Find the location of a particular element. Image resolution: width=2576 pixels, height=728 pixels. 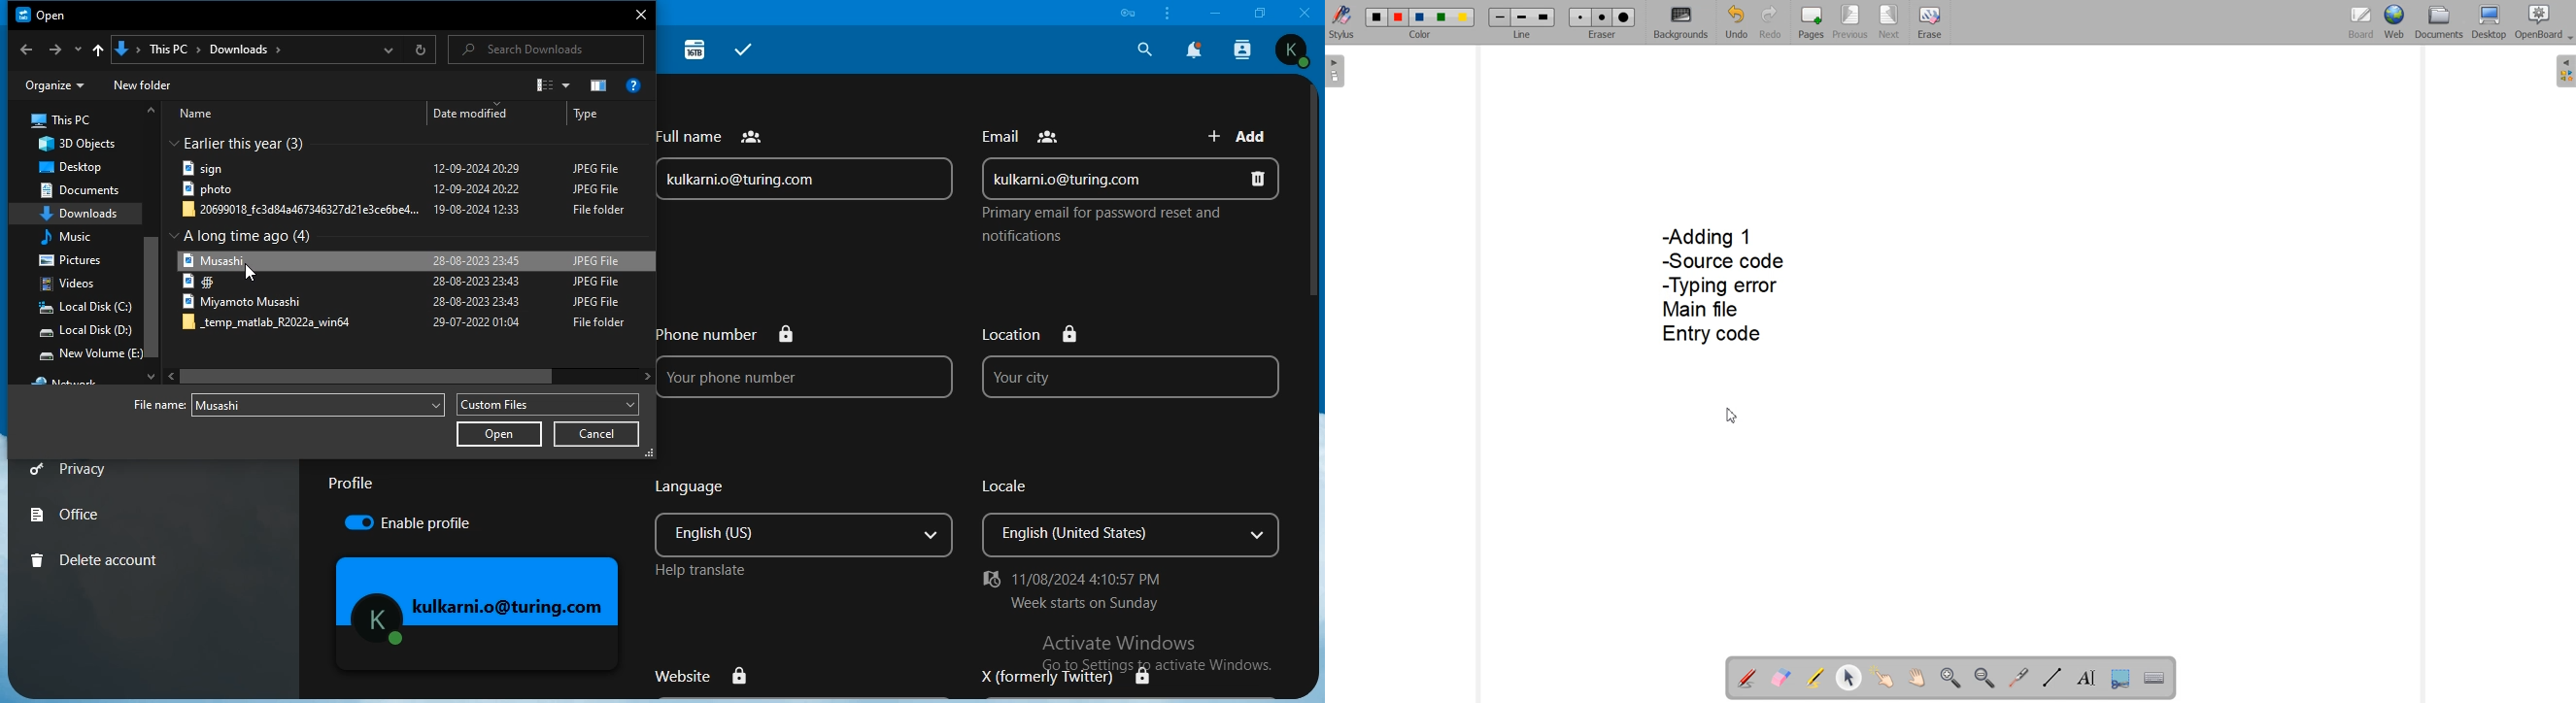

 is located at coordinates (80, 50).